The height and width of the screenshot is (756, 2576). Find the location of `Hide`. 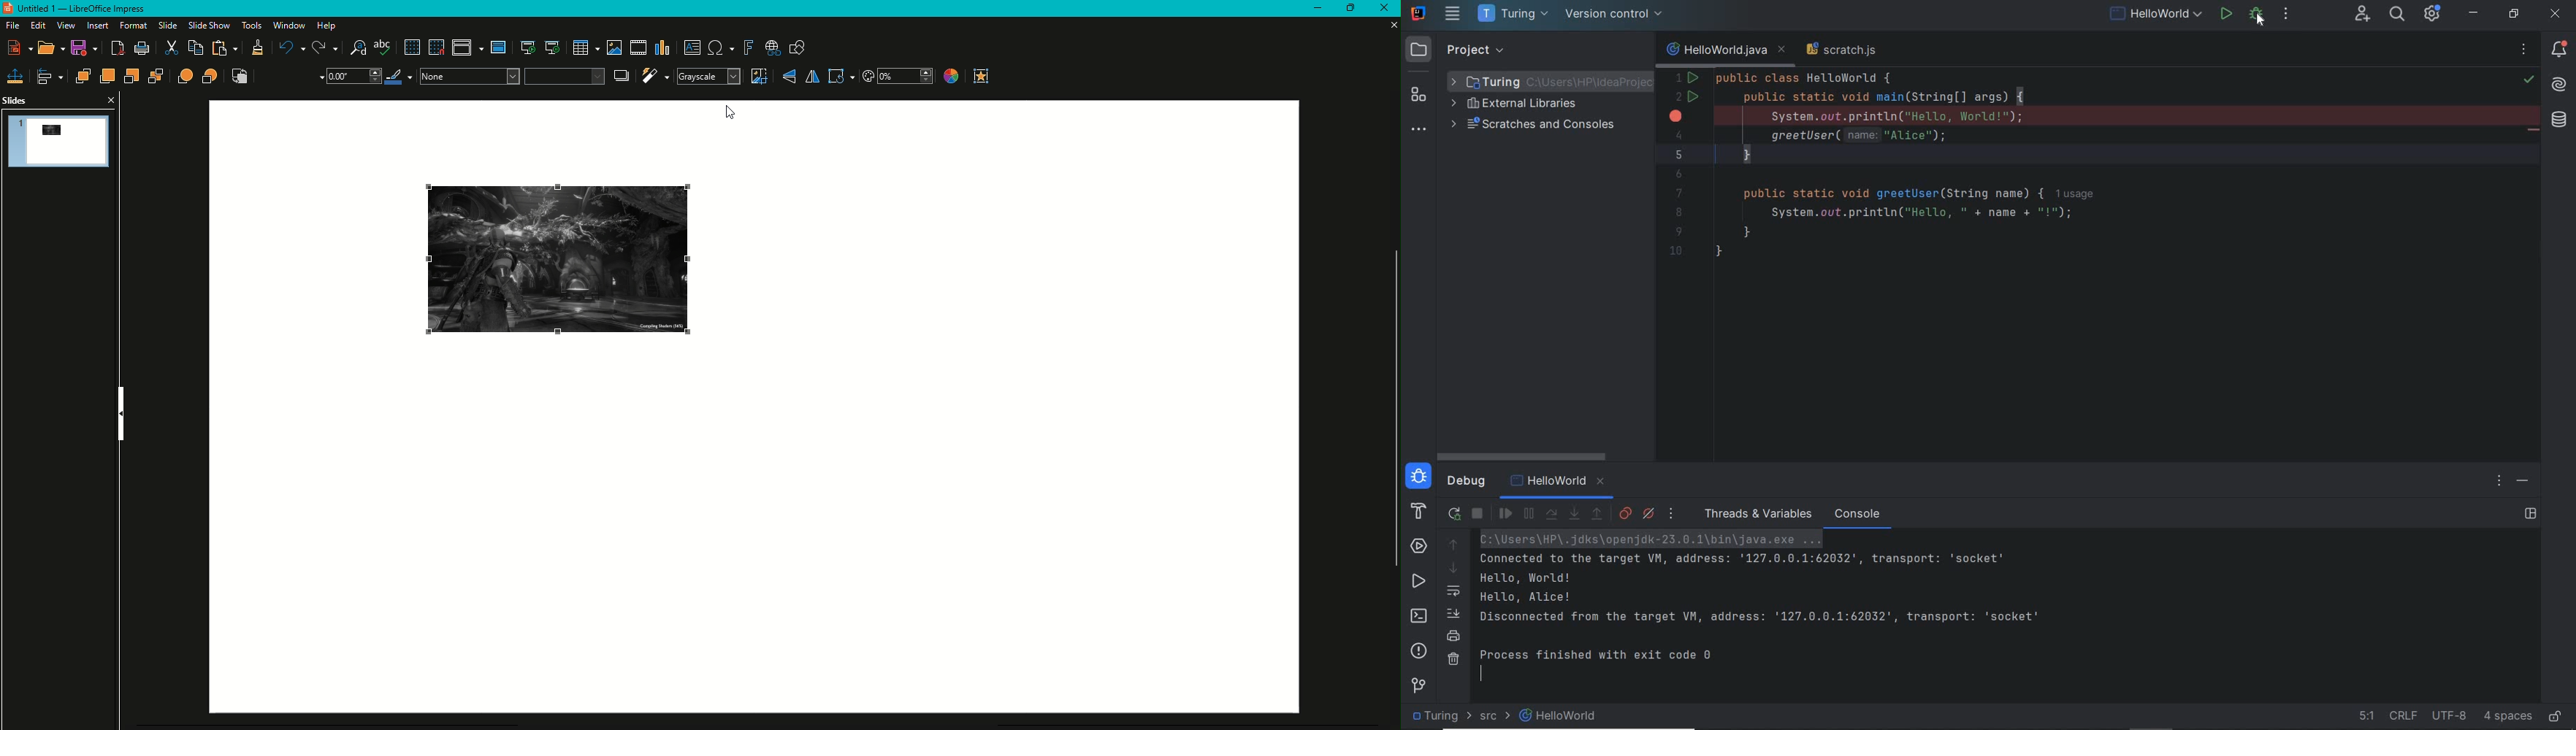

Hide is located at coordinates (121, 414).